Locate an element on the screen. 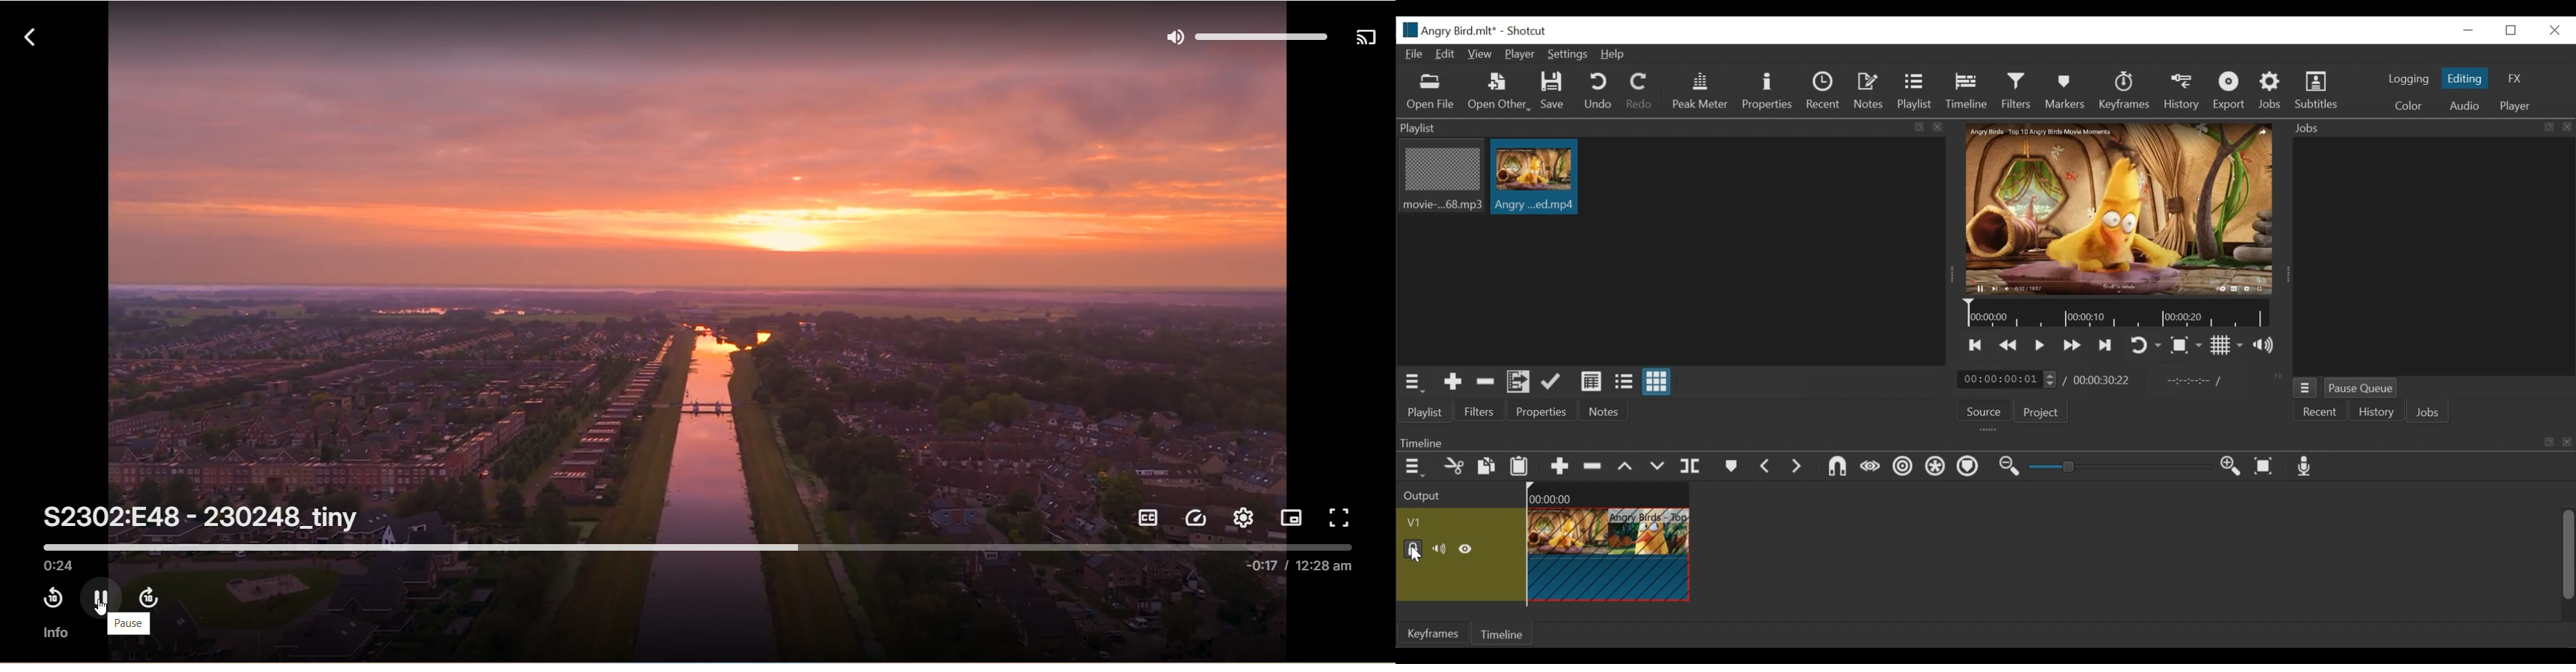 The width and height of the screenshot is (2576, 672). Shotcut is located at coordinates (1530, 30).